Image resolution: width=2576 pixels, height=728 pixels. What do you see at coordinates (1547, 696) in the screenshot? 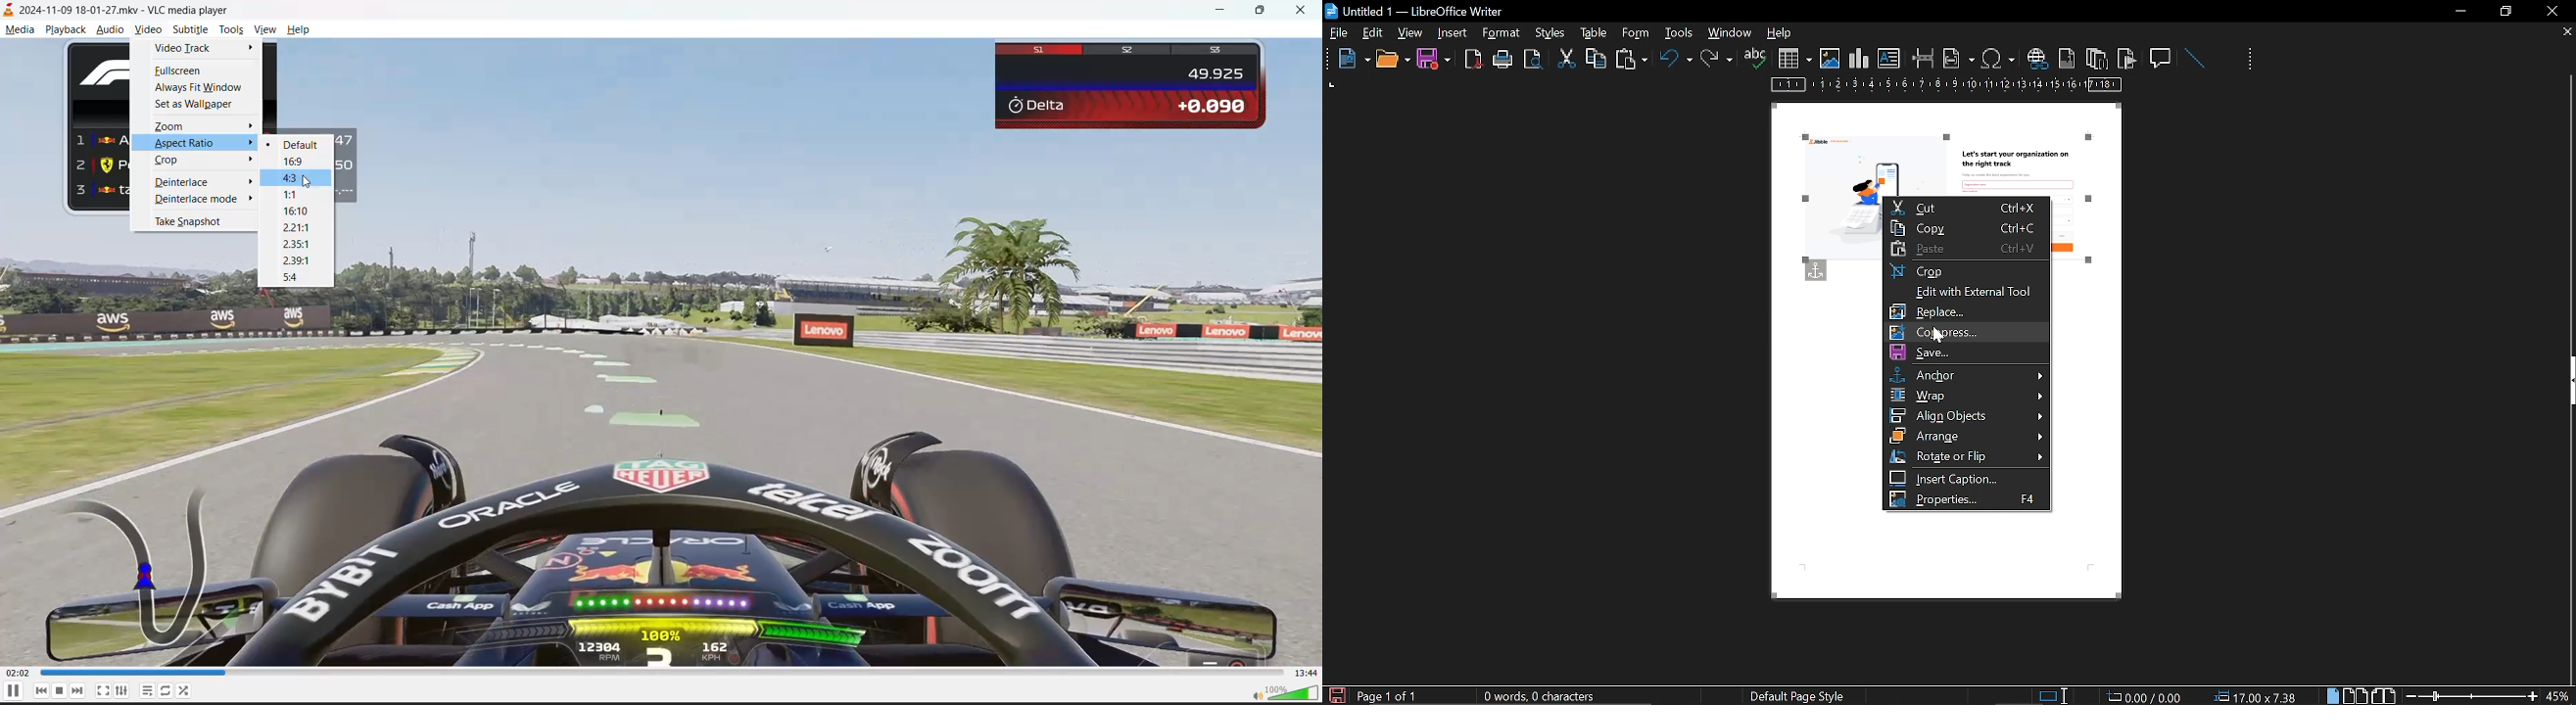
I see `word count` at bounding box center [1547, 696].